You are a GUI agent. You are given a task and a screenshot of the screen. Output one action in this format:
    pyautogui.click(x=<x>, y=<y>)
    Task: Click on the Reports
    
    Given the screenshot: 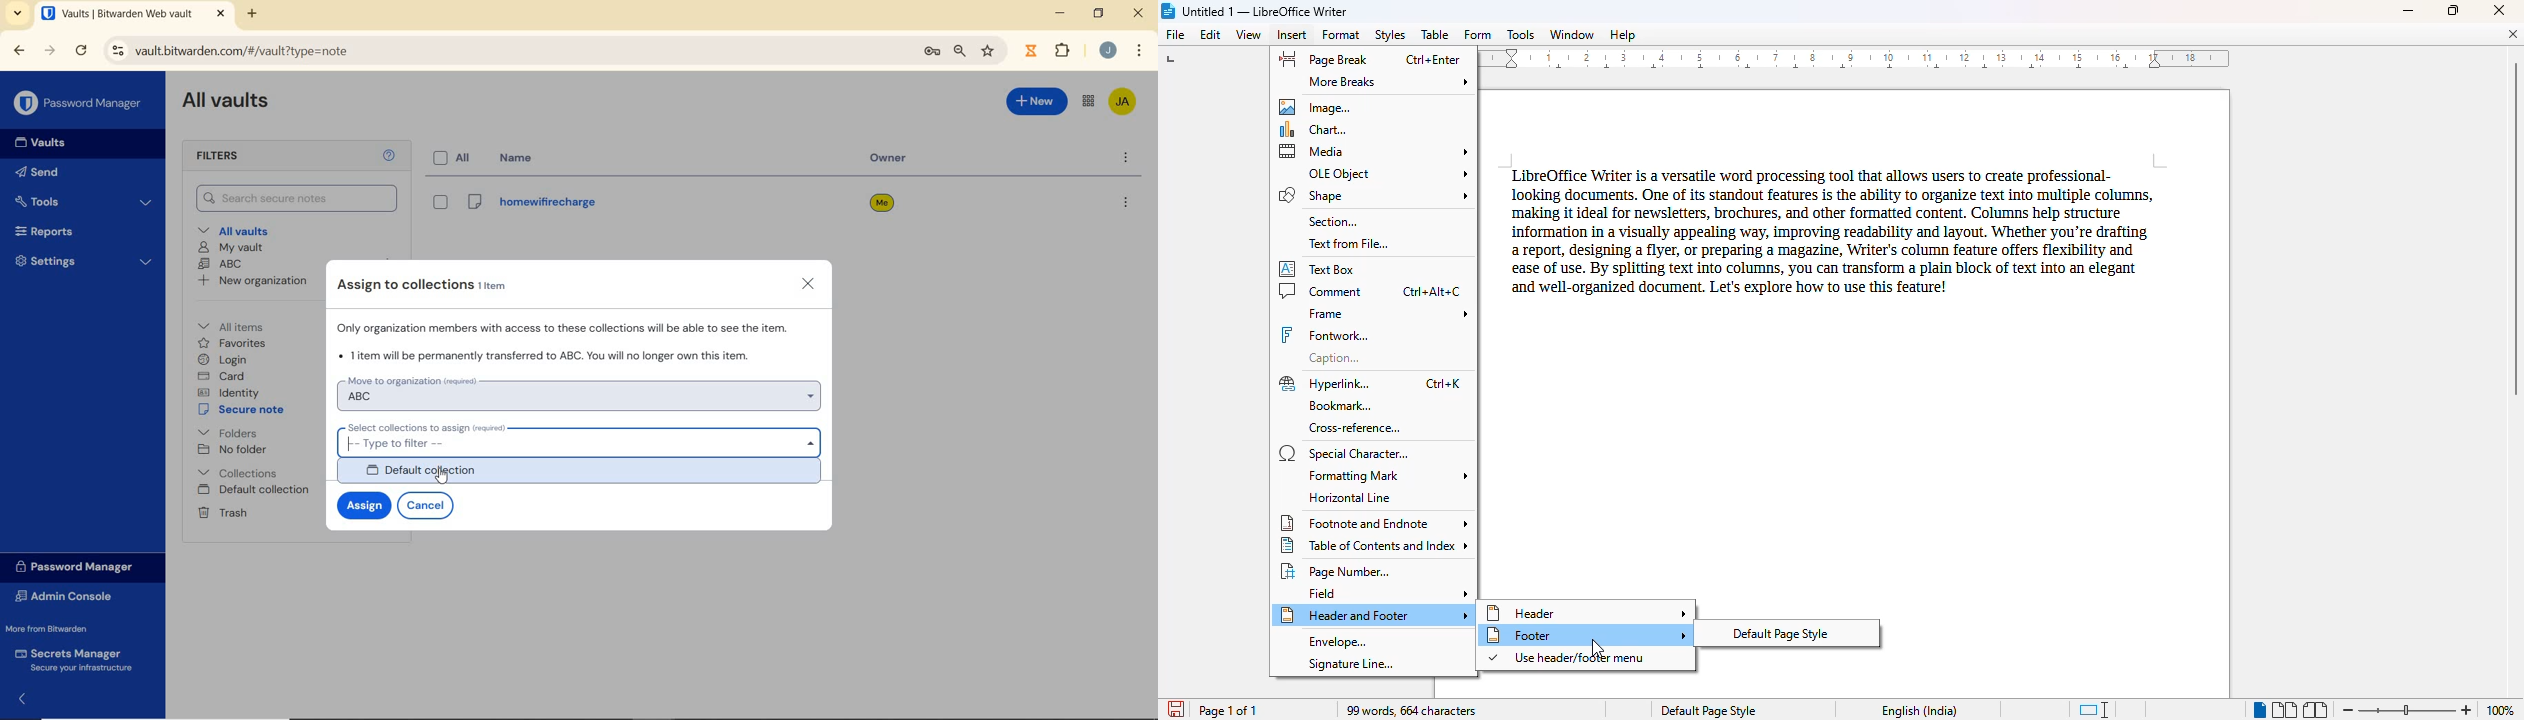 What is the action you would take?
    pyautogui.click(x=79, y=230)
    